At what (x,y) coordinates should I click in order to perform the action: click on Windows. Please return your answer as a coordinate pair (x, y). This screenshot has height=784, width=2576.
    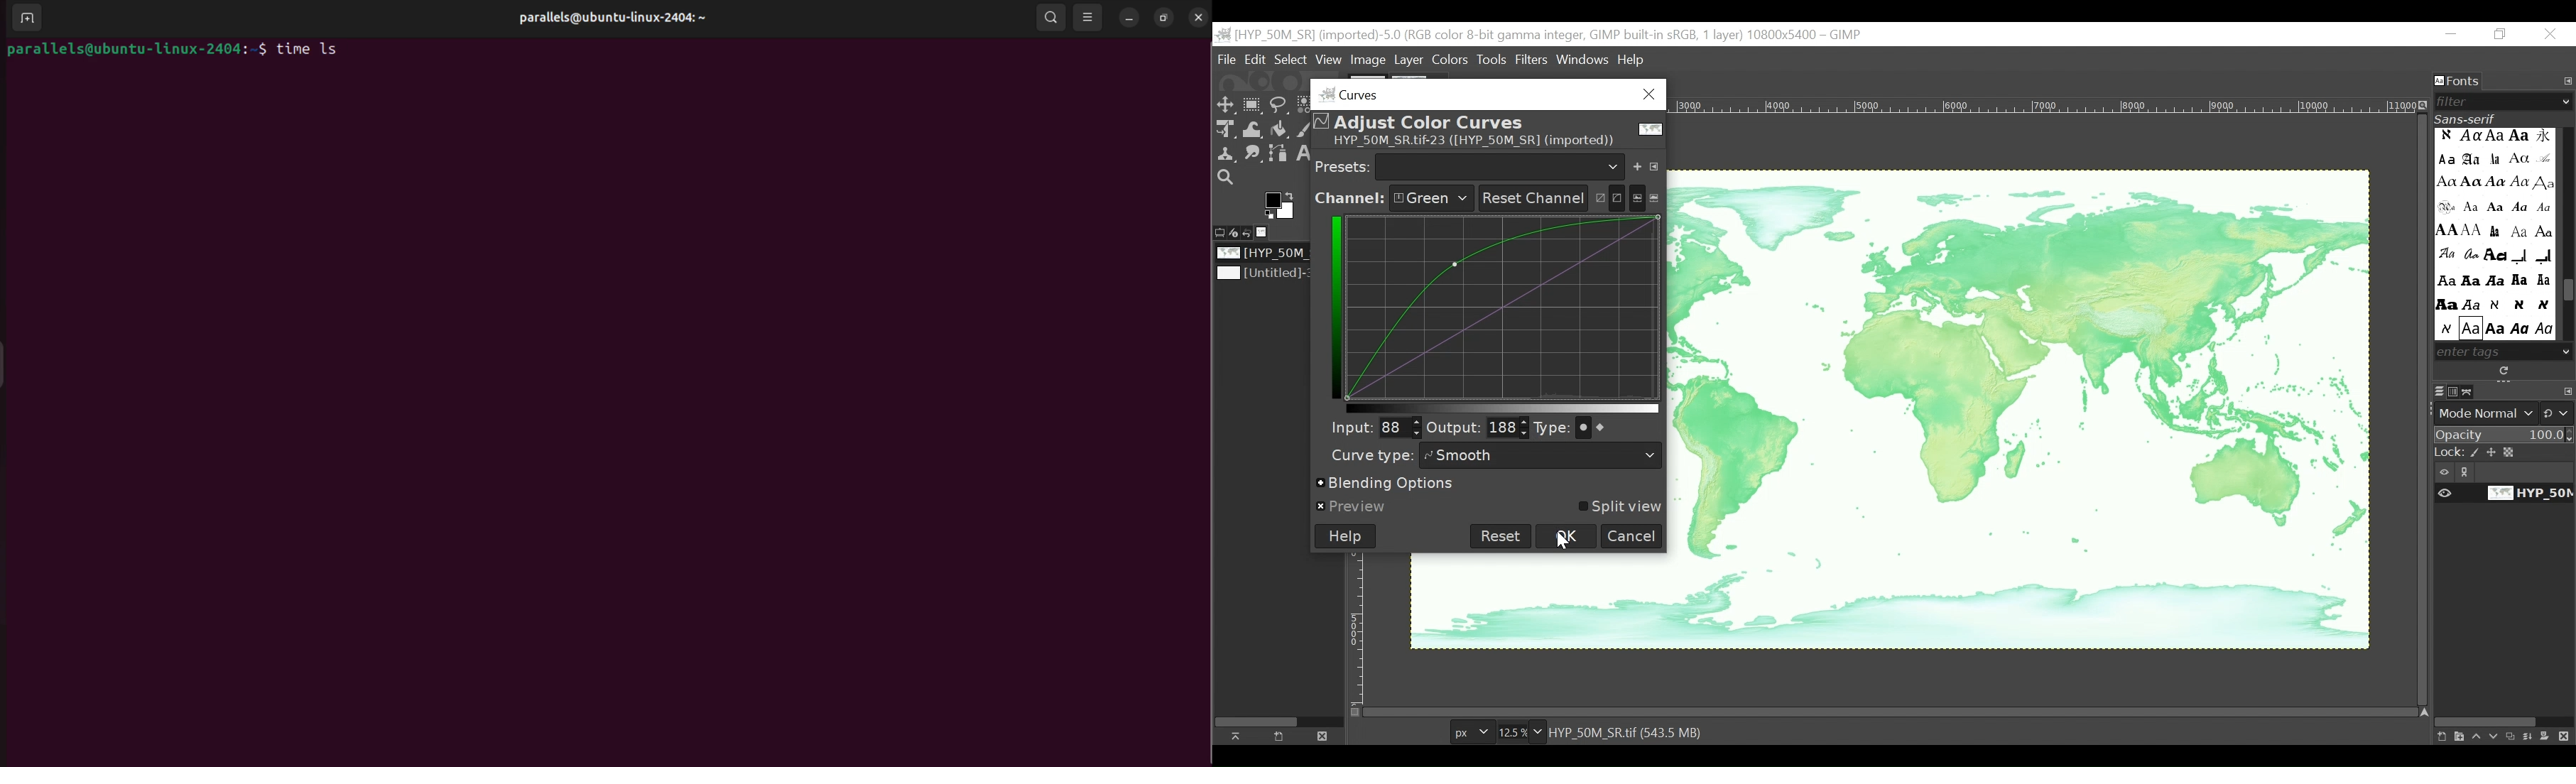
    Looking at the image, I should click on (1584, 57).